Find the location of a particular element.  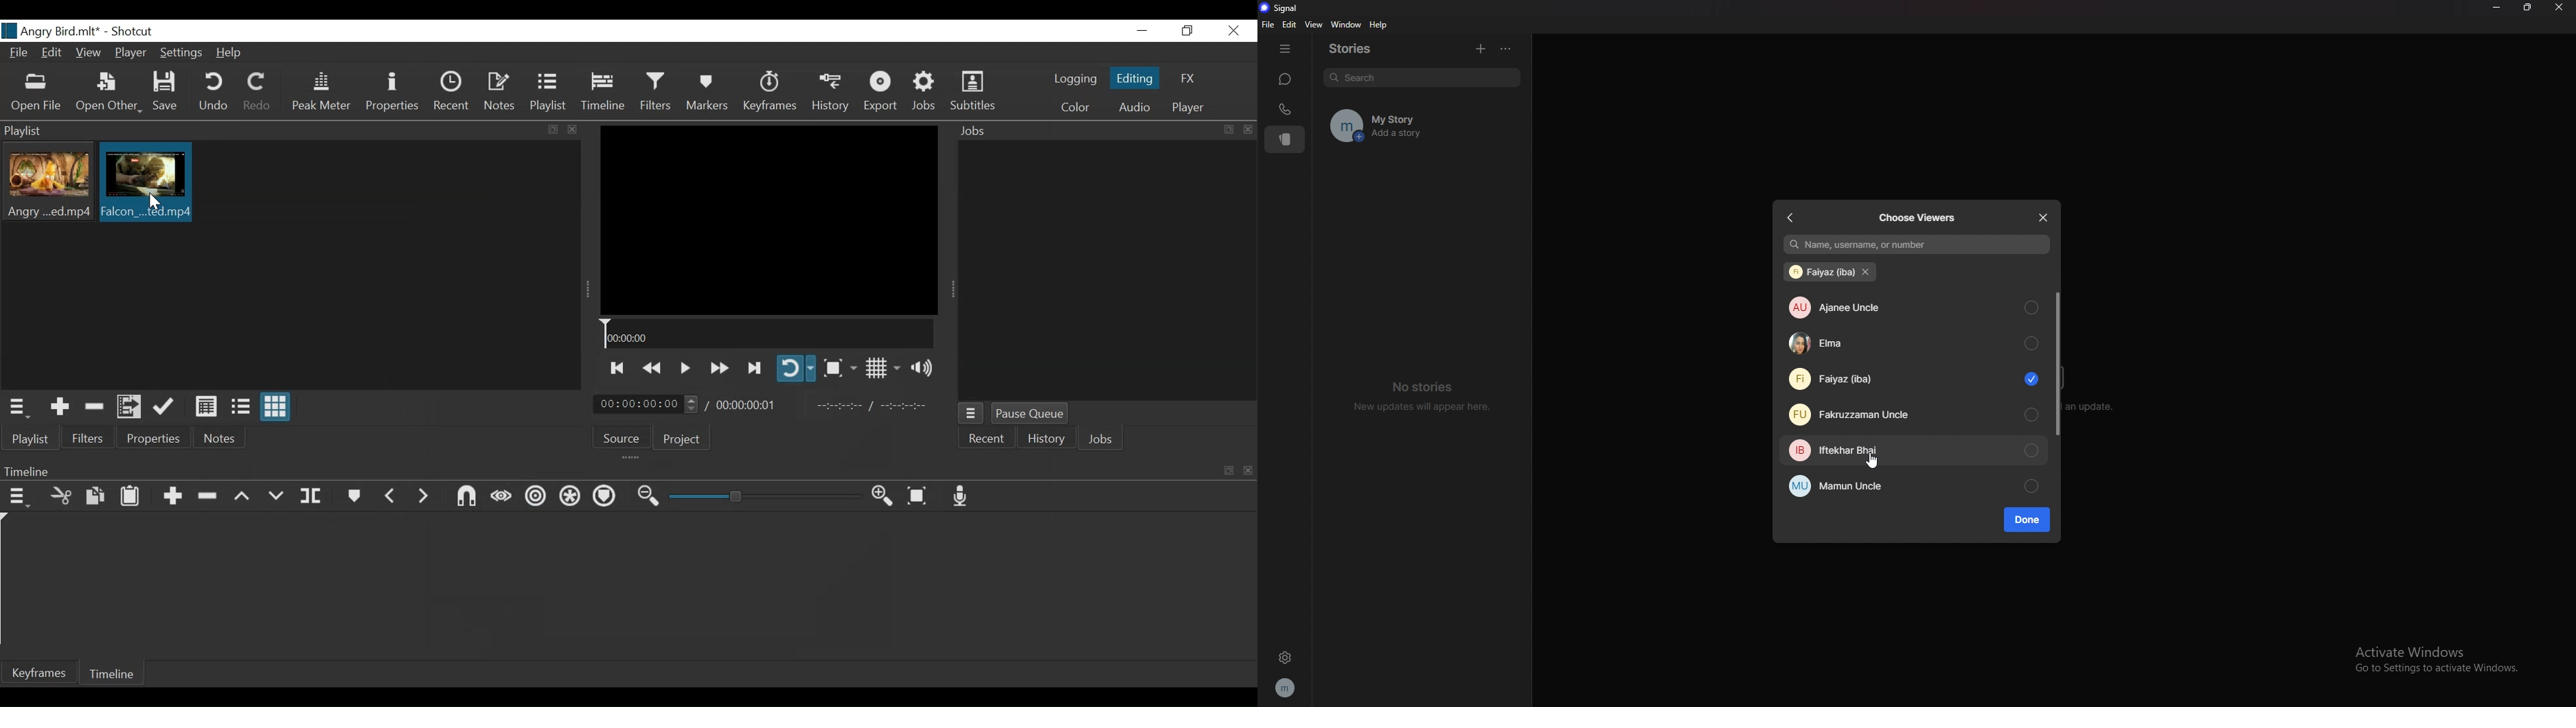

Peak Meter is located at coordinates (324, 92).